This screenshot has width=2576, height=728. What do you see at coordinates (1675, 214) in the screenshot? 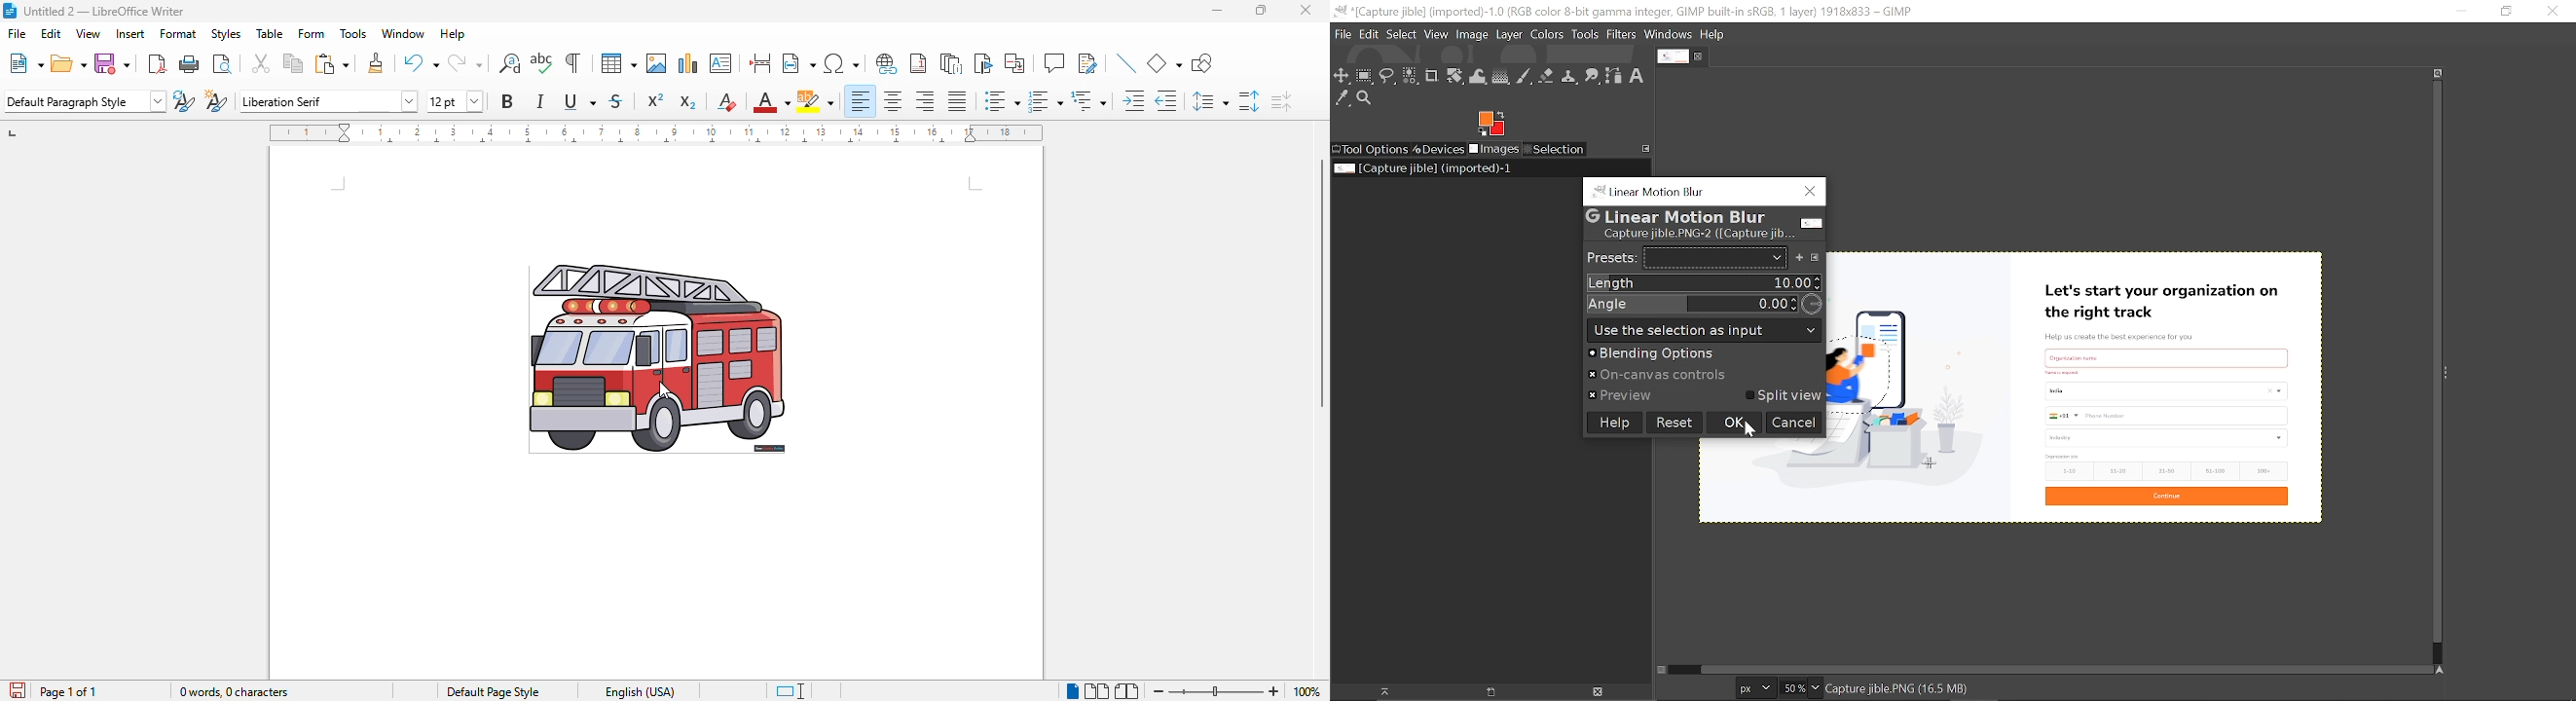
I see `G Linear Motion Blur` at bounding box center [1675, 214].